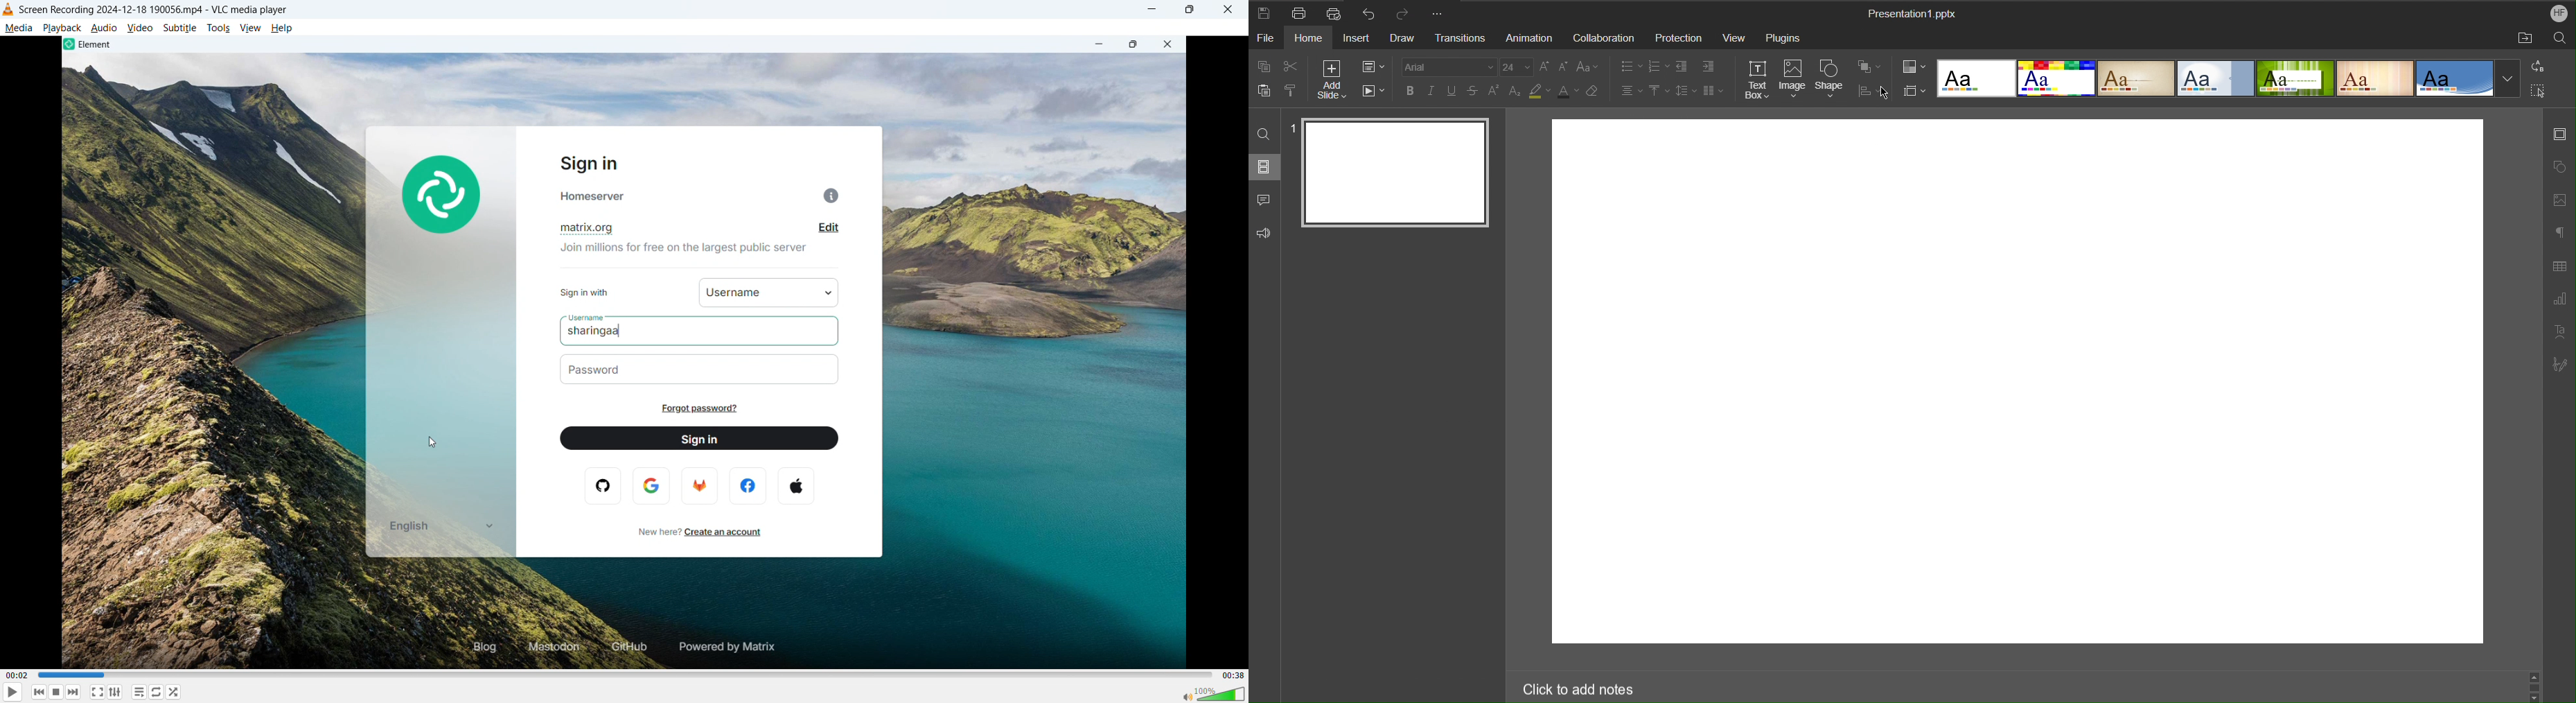 Image resolution: width=2576 pixels, height=728 pixels. I want to click on Line Spacing, so click(1686, 92).